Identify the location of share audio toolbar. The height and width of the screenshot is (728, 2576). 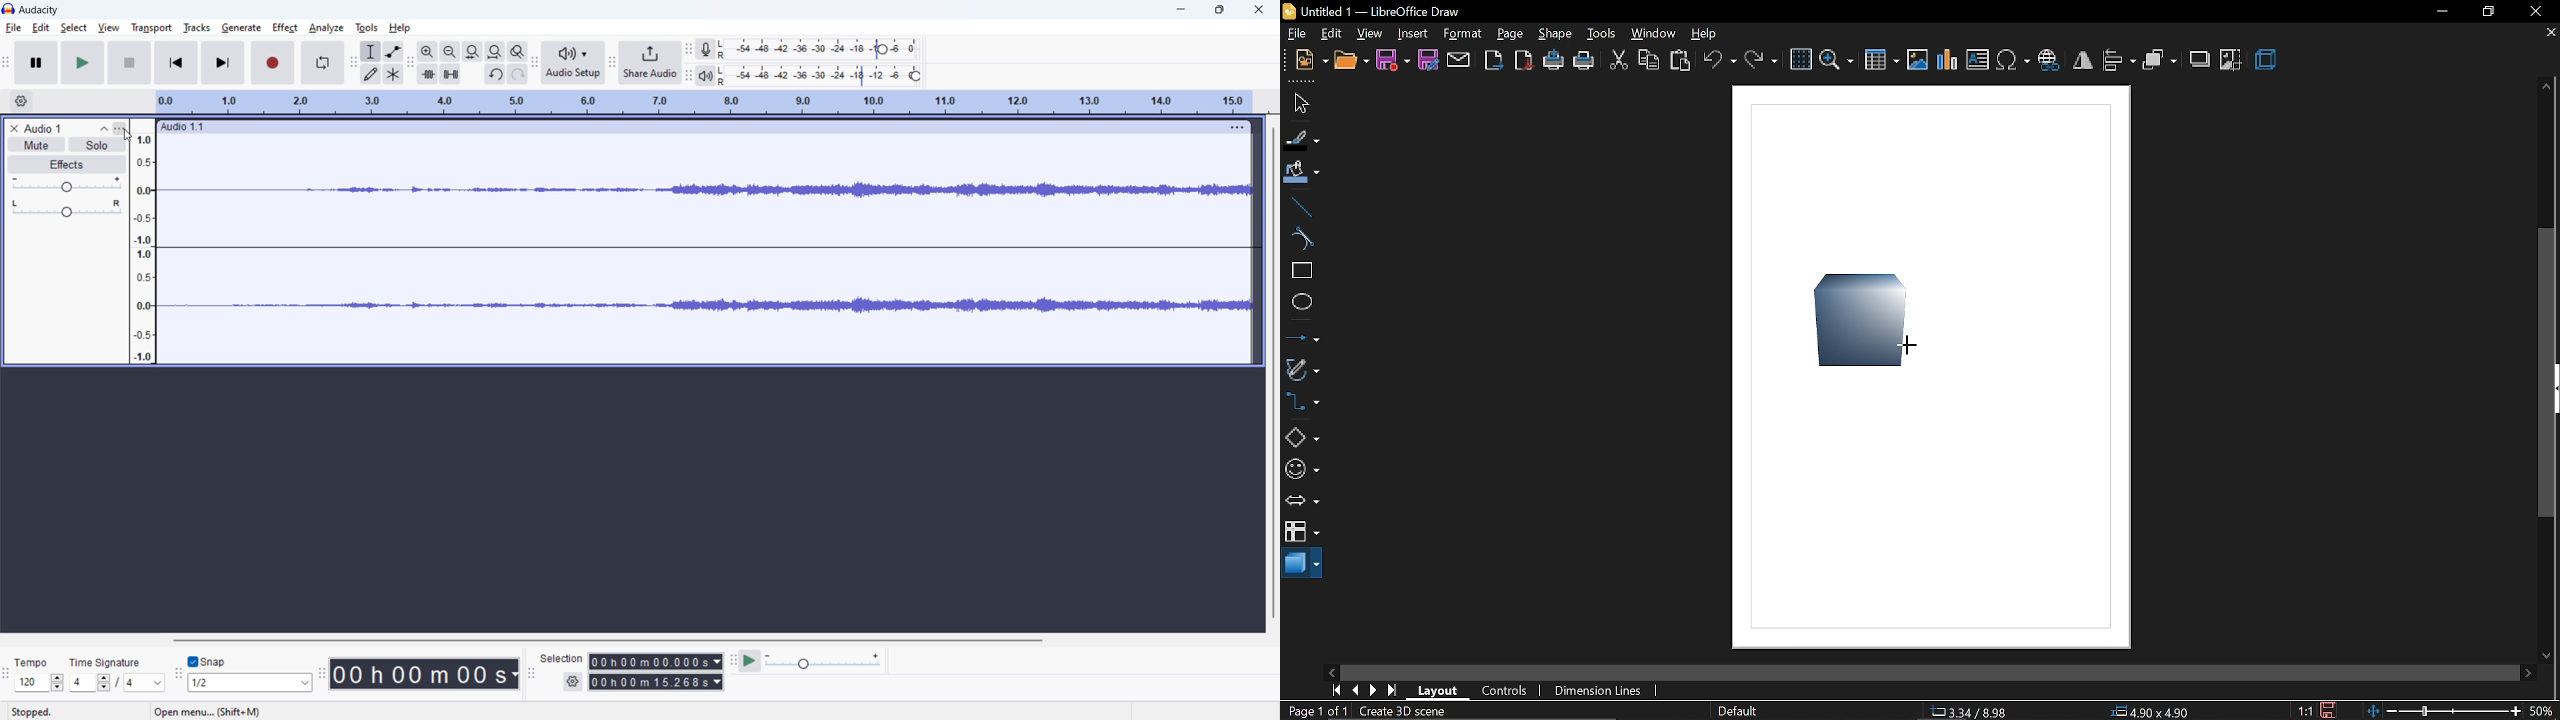
(613, 63).